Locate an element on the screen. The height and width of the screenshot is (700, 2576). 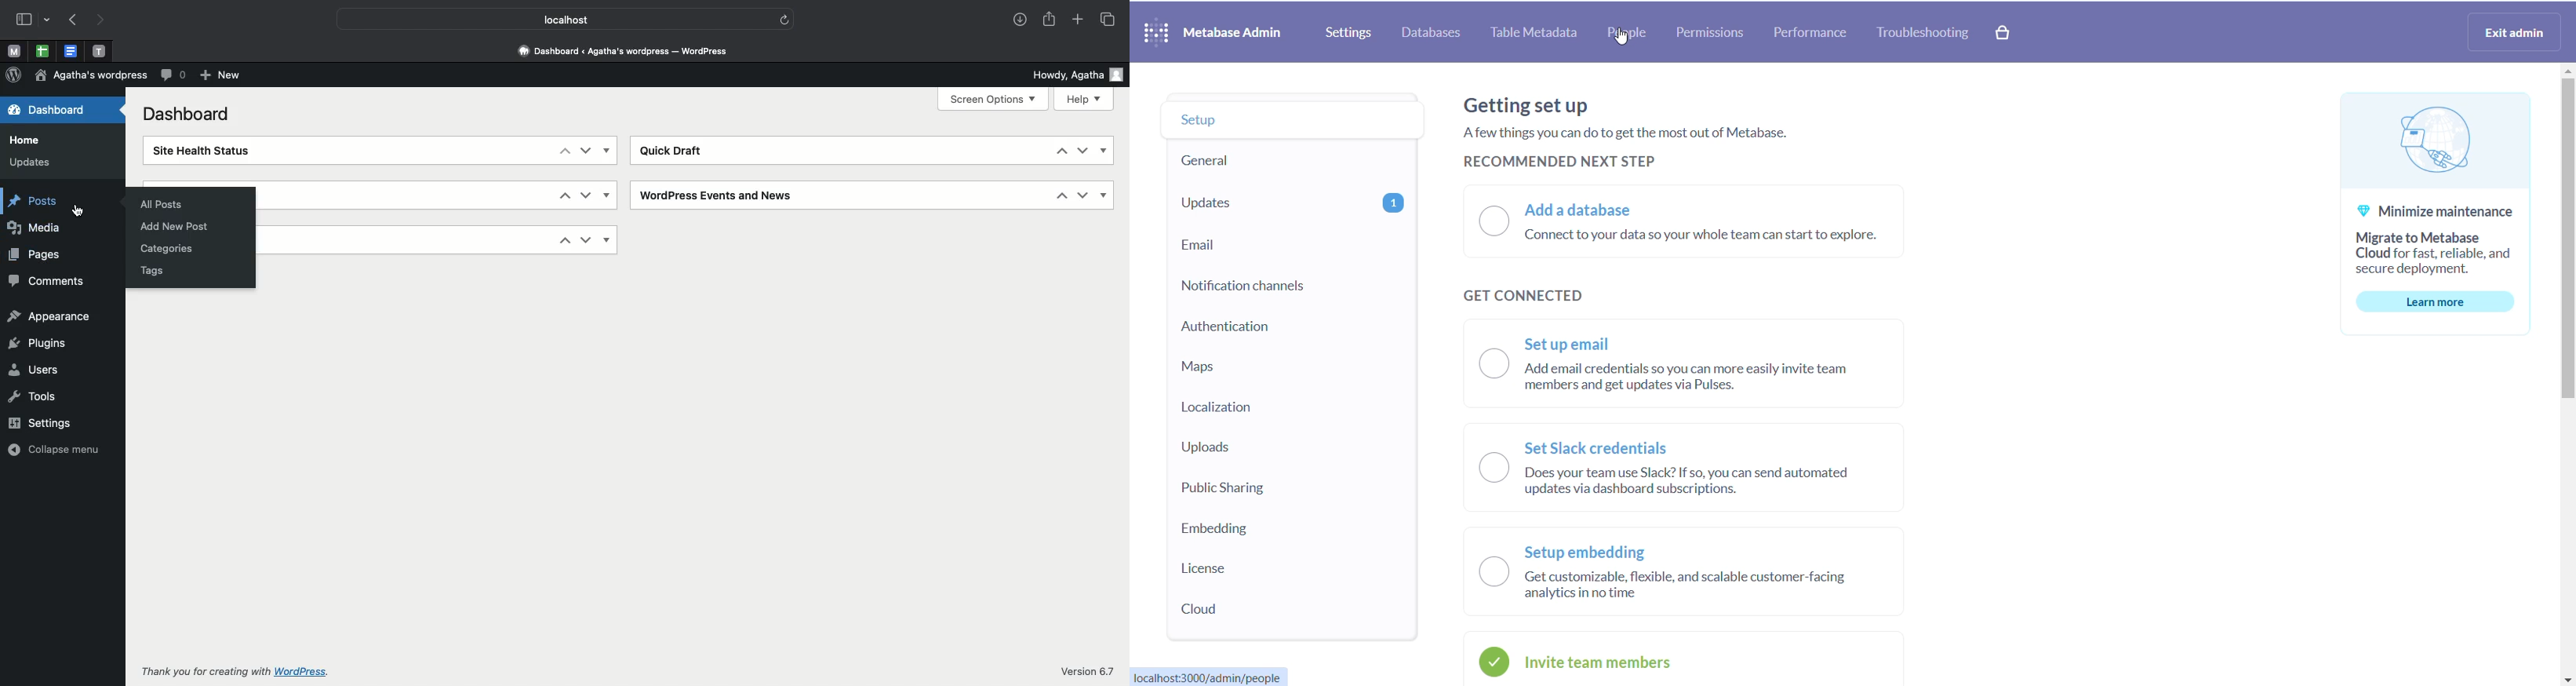
Tags is located at coordinates (156, 271).